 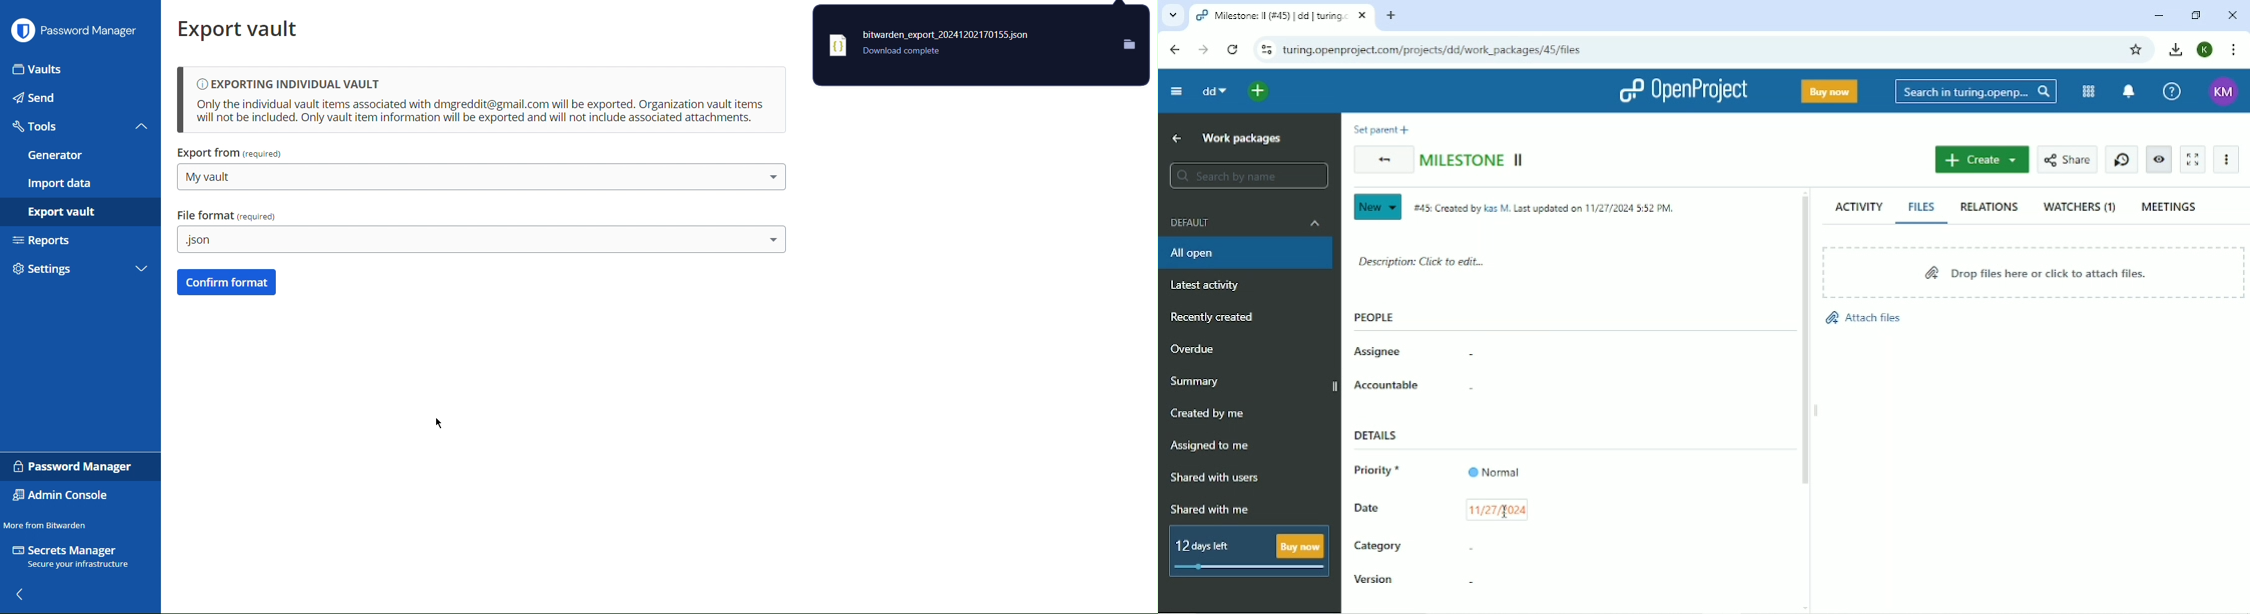 What do you see at coordinates (80, 184) in the screenshot?
I see `Import data` at bounding box center [80, 184].